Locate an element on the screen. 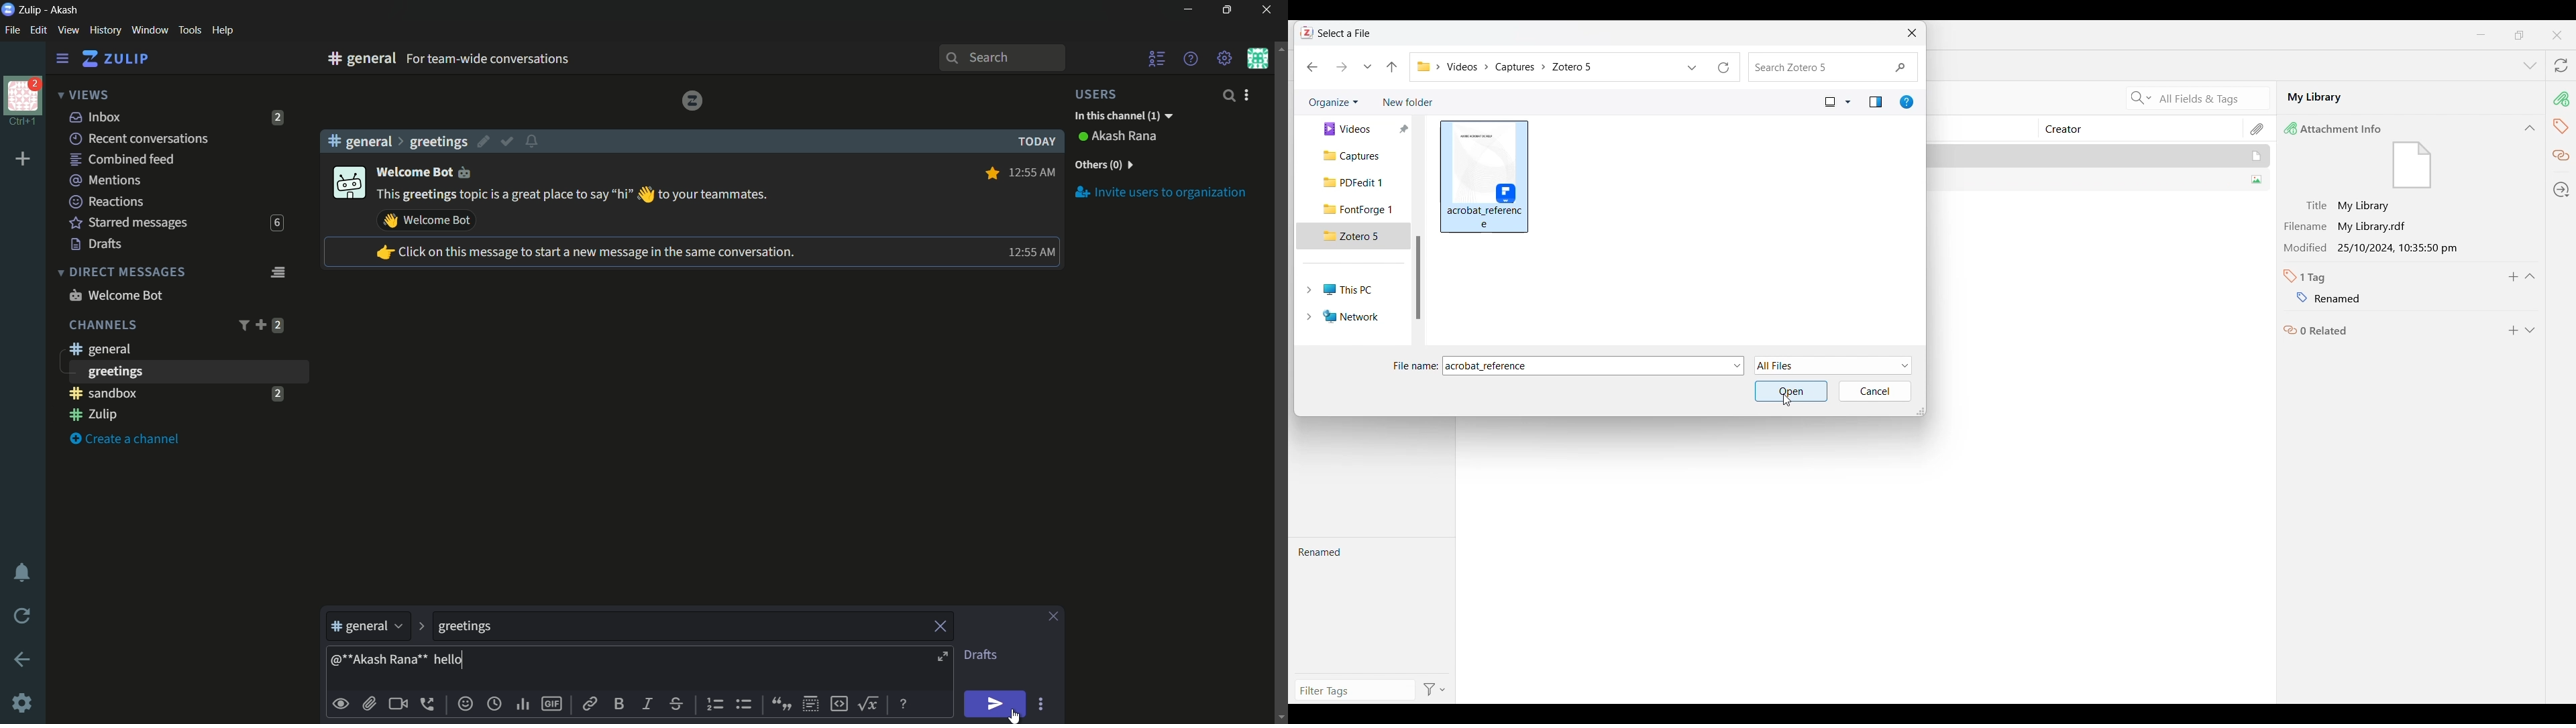 This screenshot has height=728, width=2576. Akash rana is located at coordinates (1126, 137).